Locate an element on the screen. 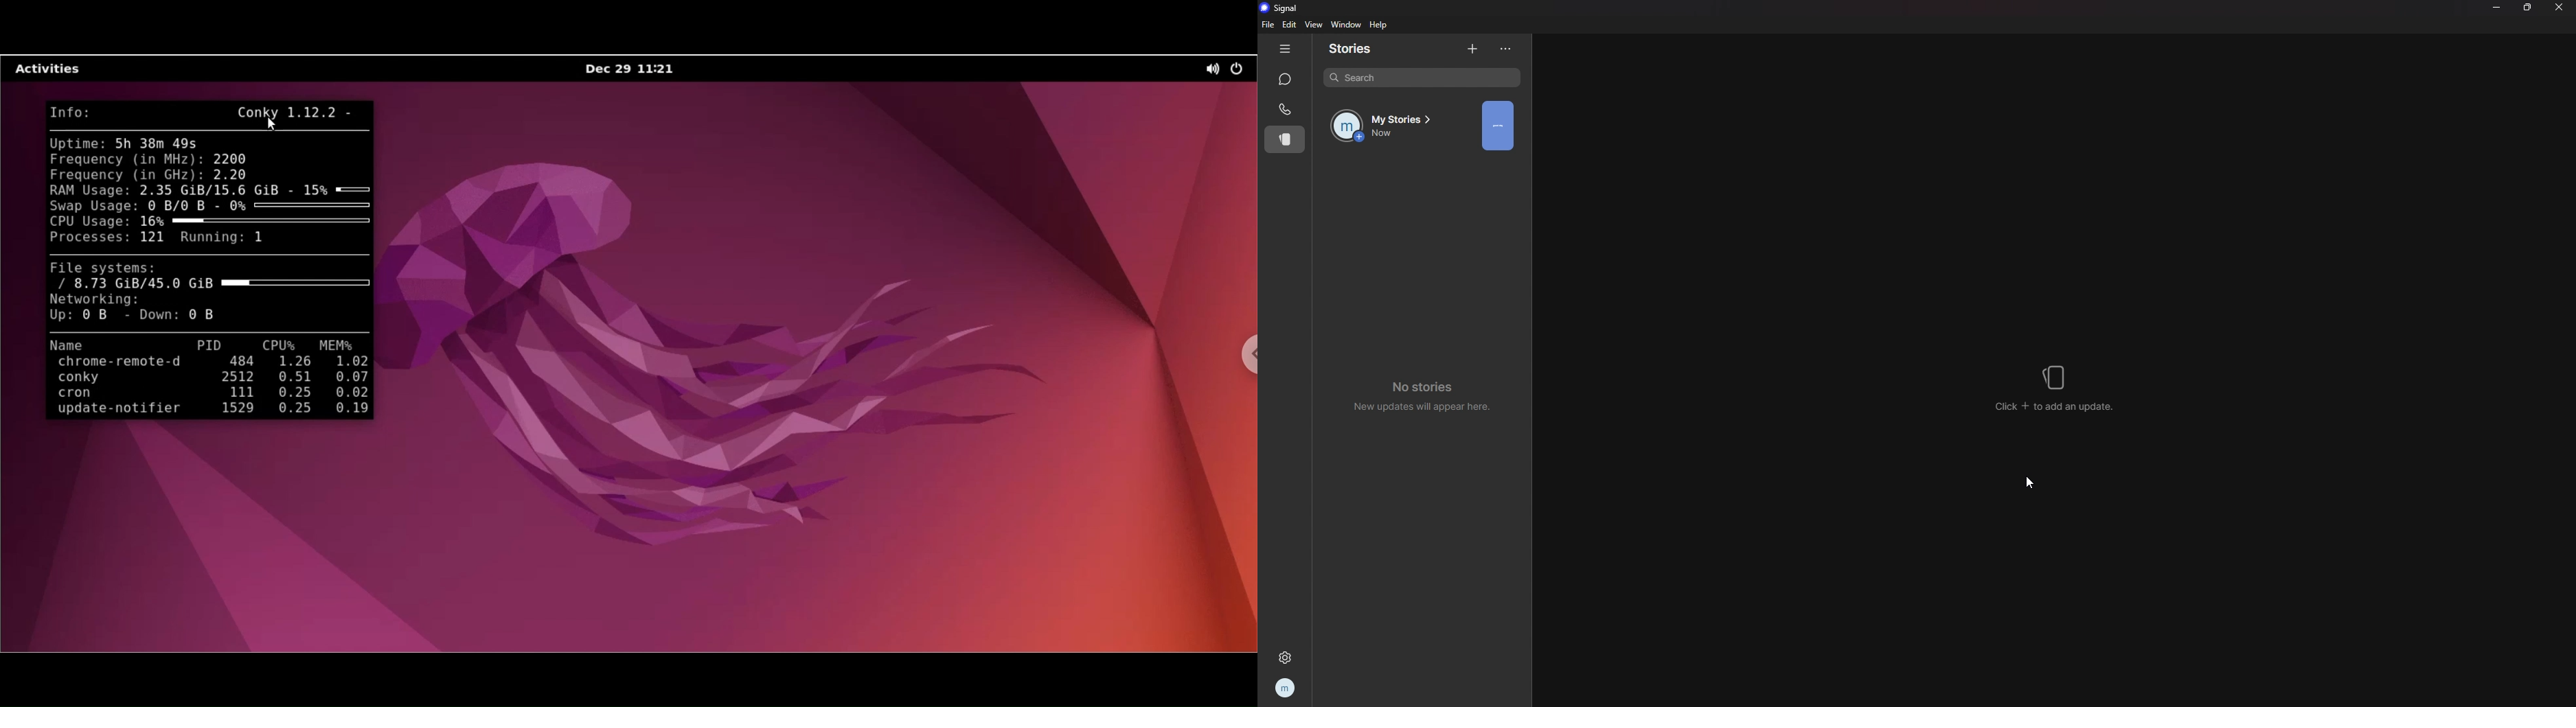 The width and height of the screenshot is (2576, 728). click + to add an update is located at coordinates (2057, 389).